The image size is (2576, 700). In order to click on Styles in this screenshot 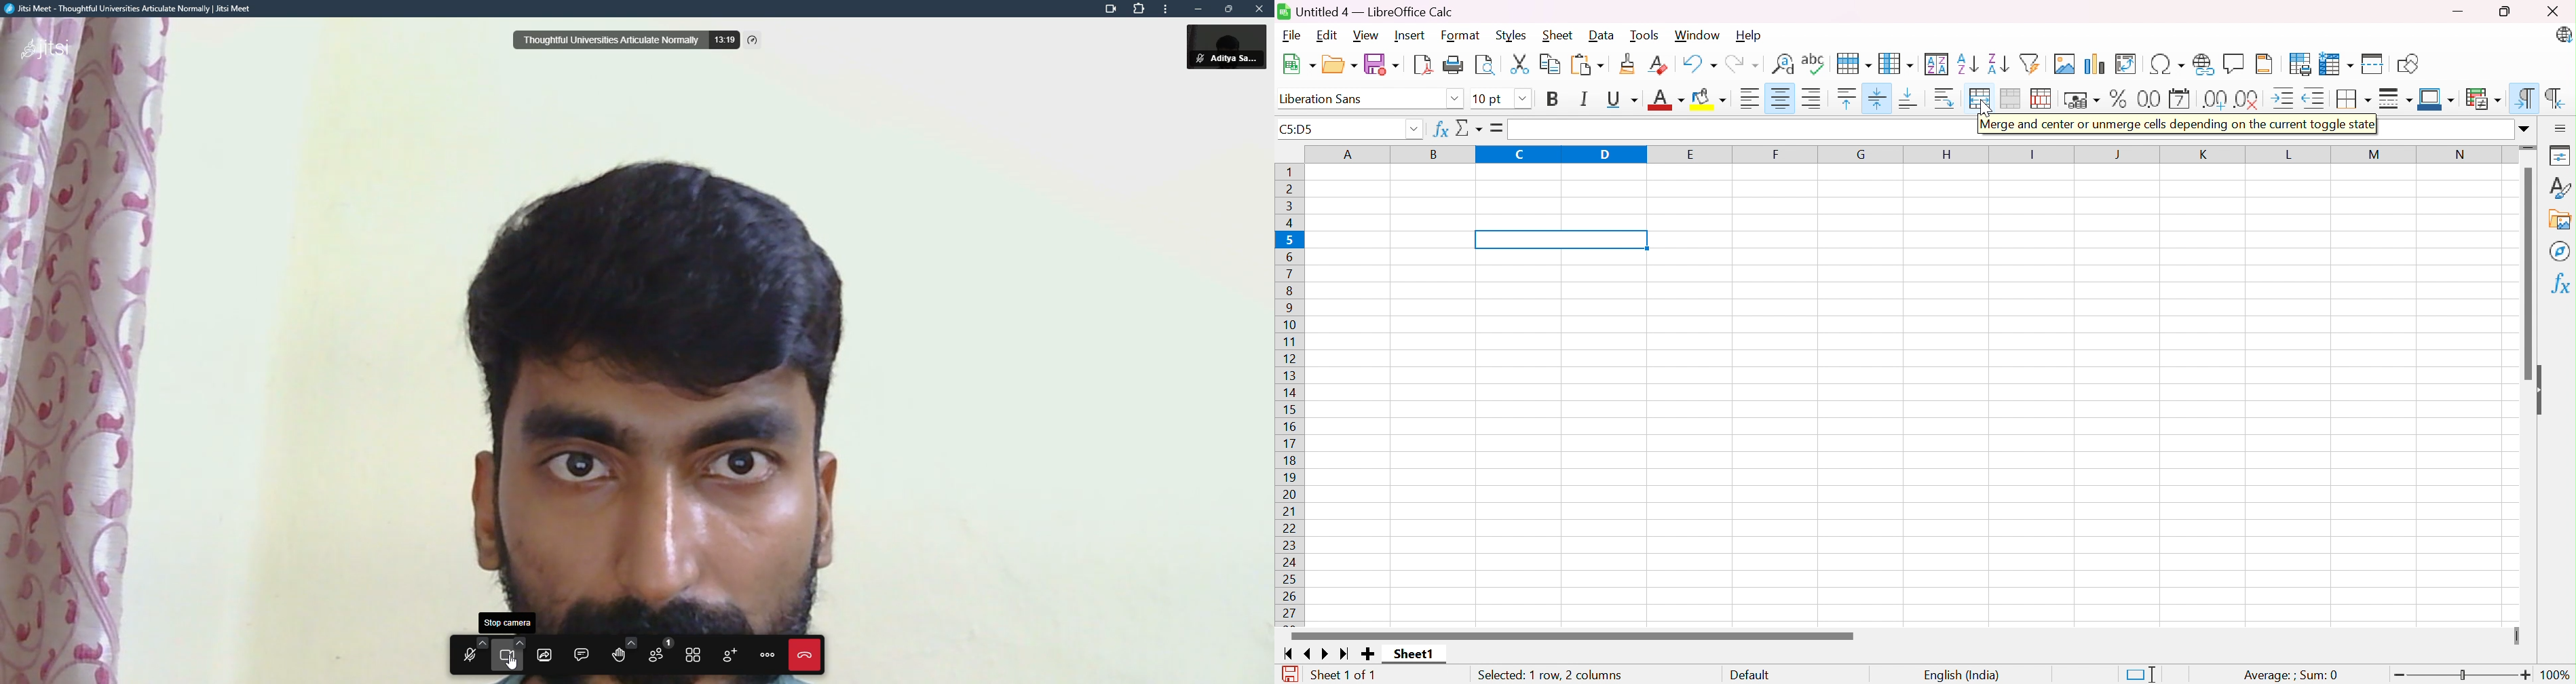, I will do `click(2560, 186)`.